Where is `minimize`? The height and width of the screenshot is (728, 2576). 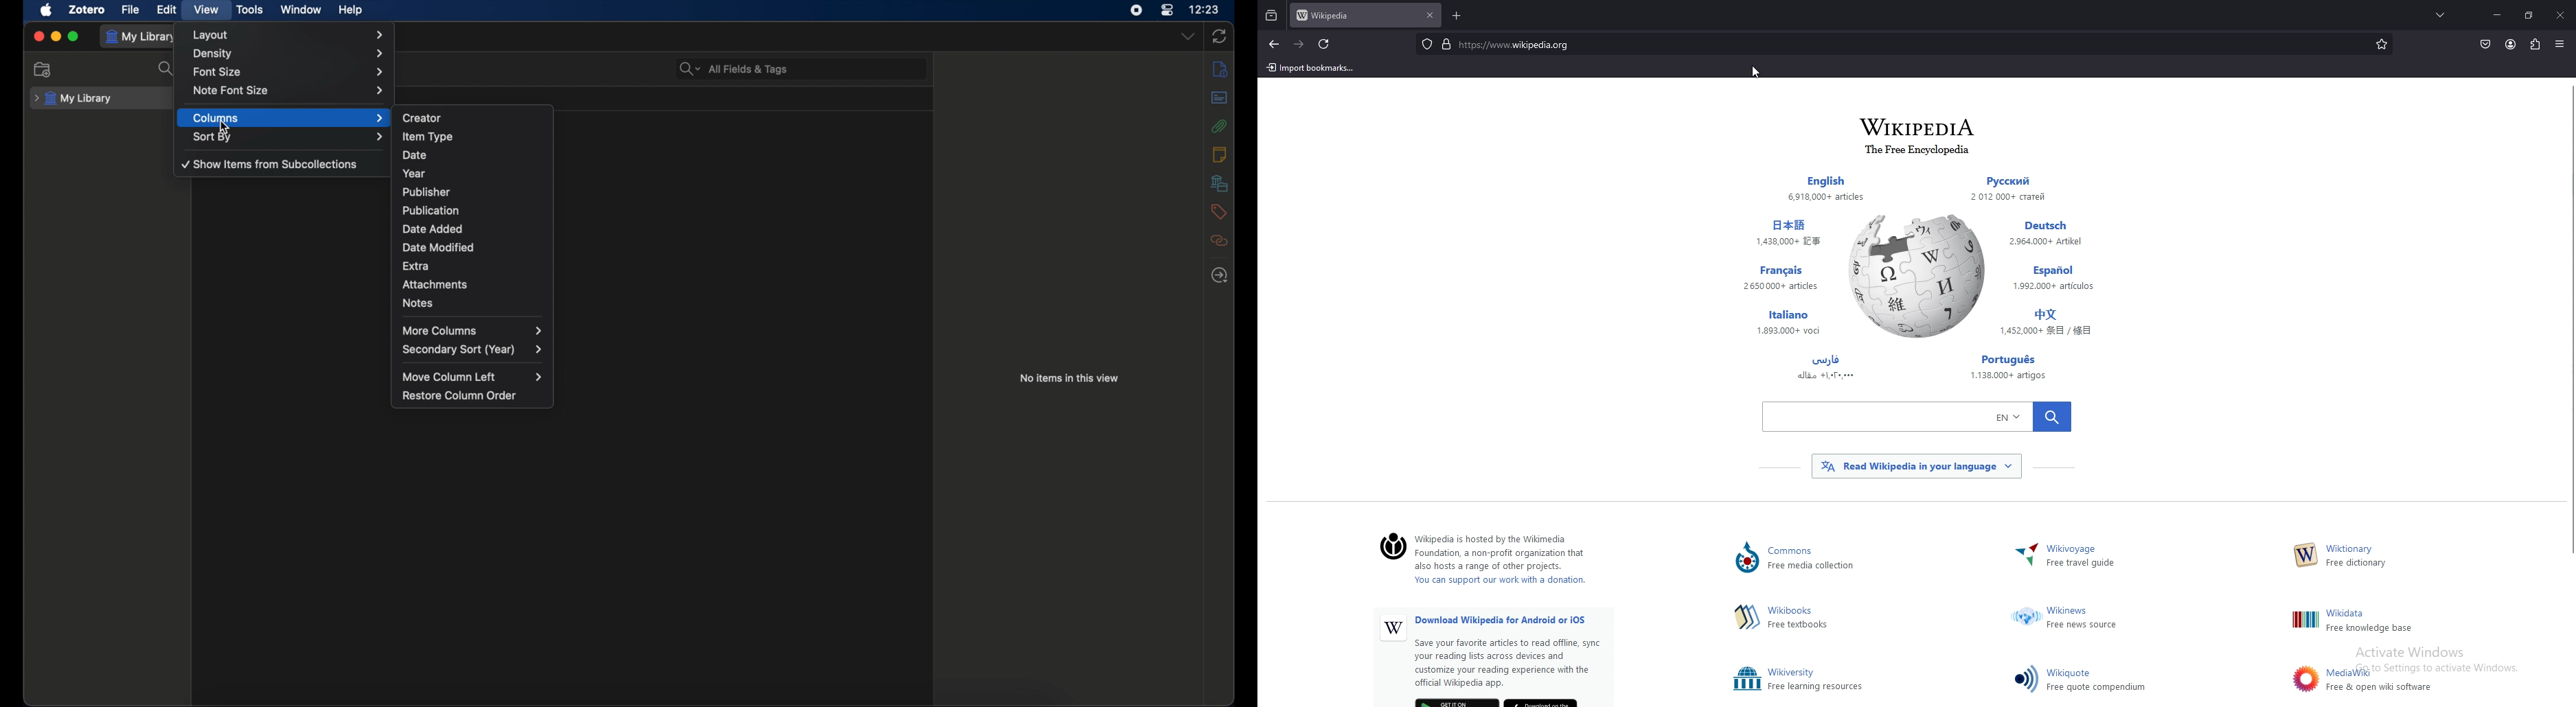
minimize is located at coordinates (56, 36).